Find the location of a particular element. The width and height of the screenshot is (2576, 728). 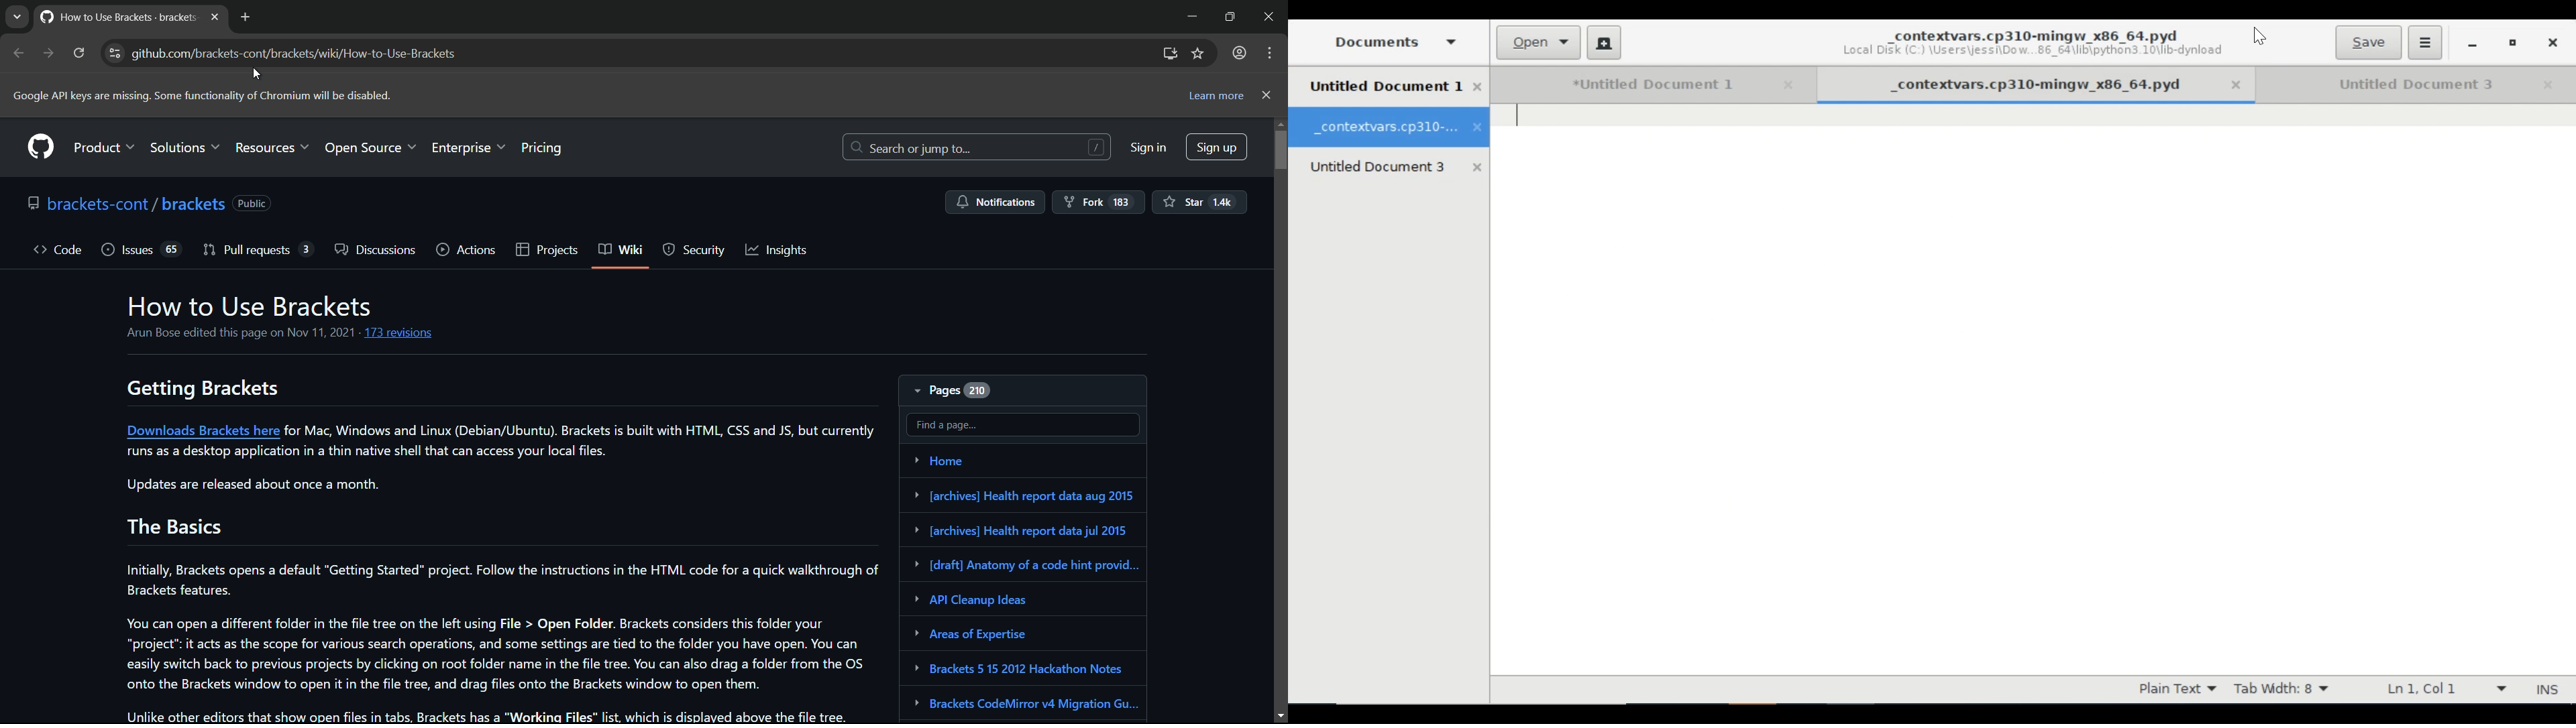

close app is located at coordinates (1271, 17).